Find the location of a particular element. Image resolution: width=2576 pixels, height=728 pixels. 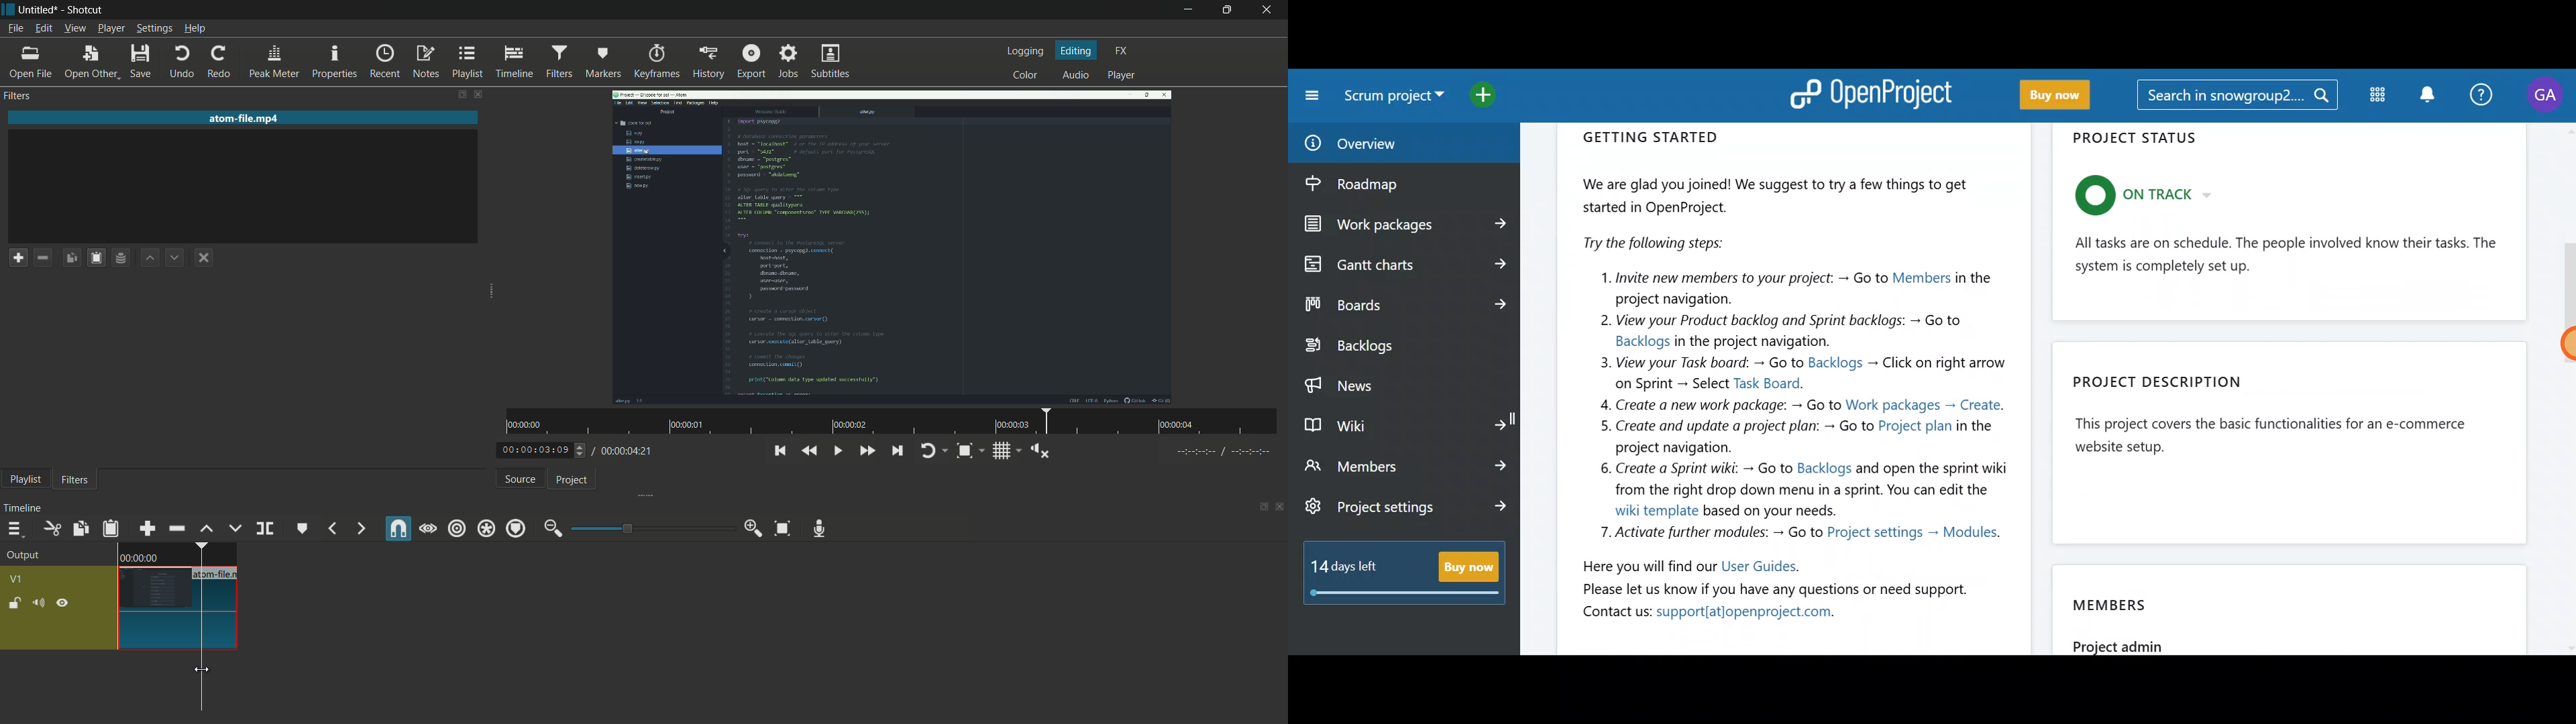

overwrite is located at coordinates (236, 527).